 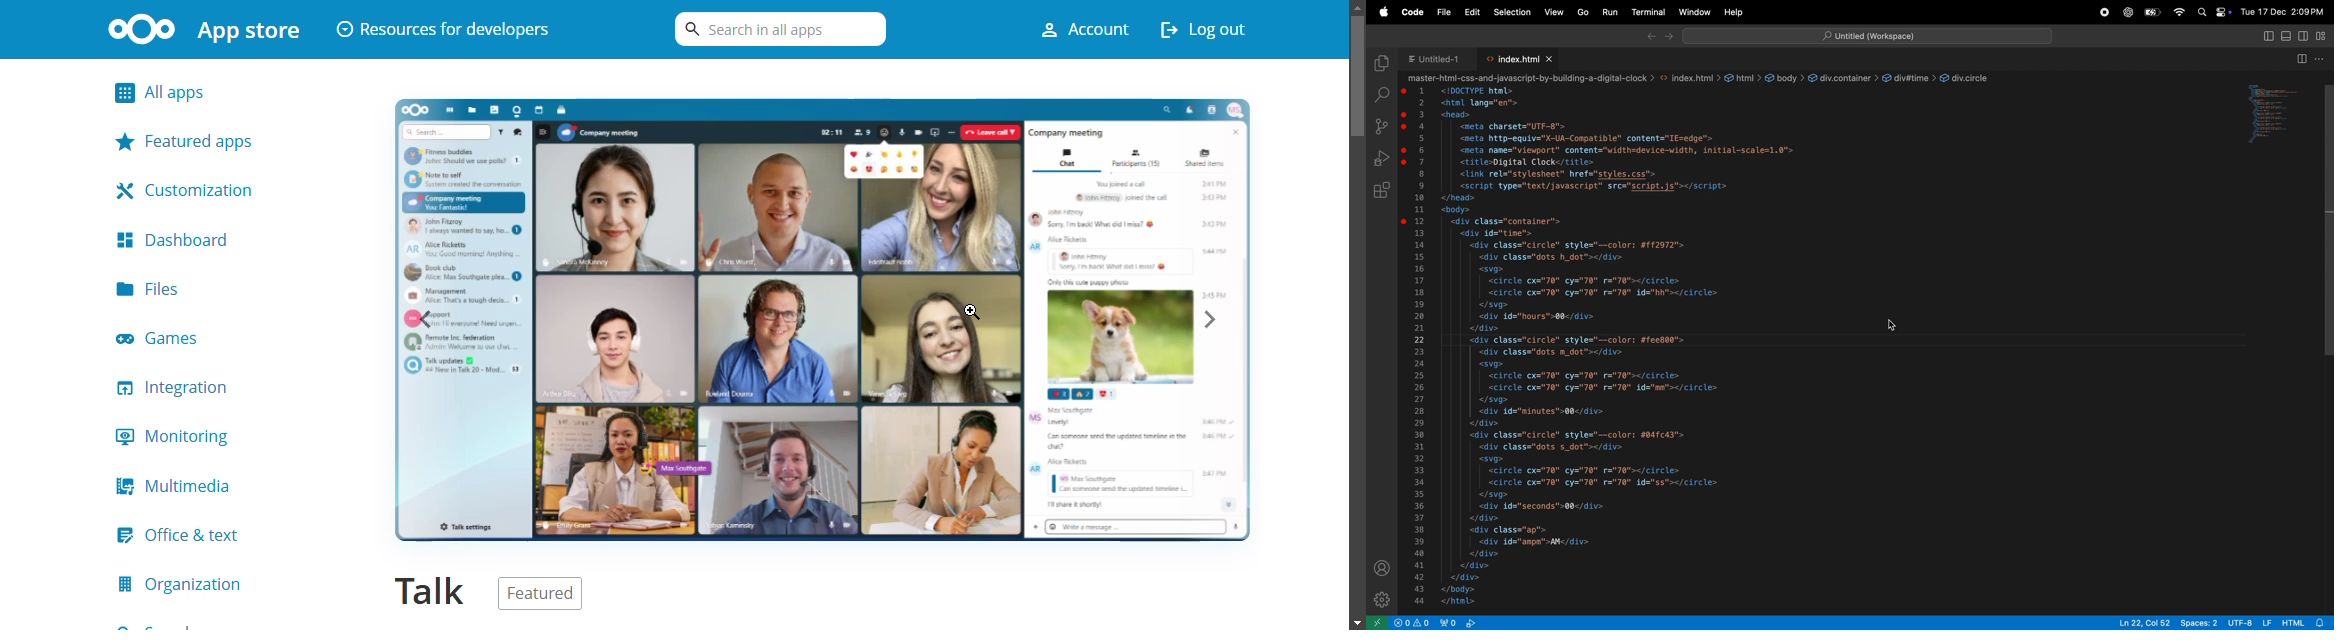 I want to click on files, so click(x=153, y=288).